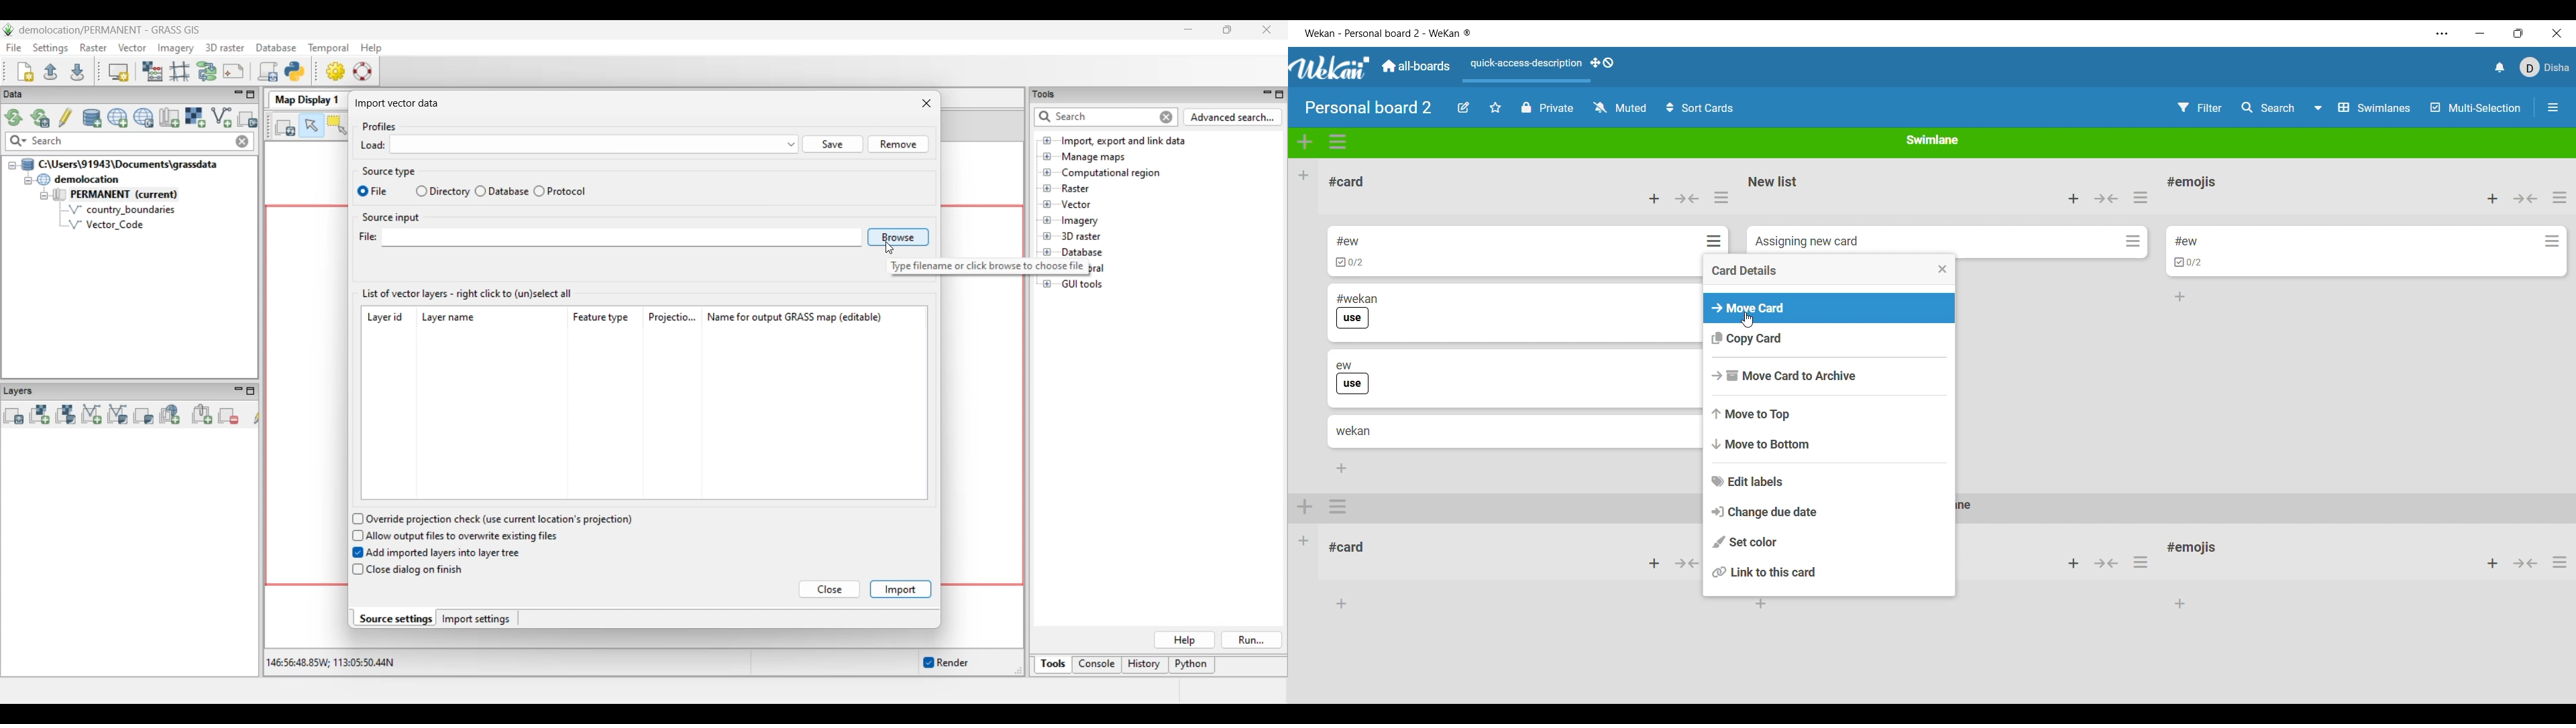  Describe the element at coordinates (1340, 507) in the screenshot. I see `options` at that location.